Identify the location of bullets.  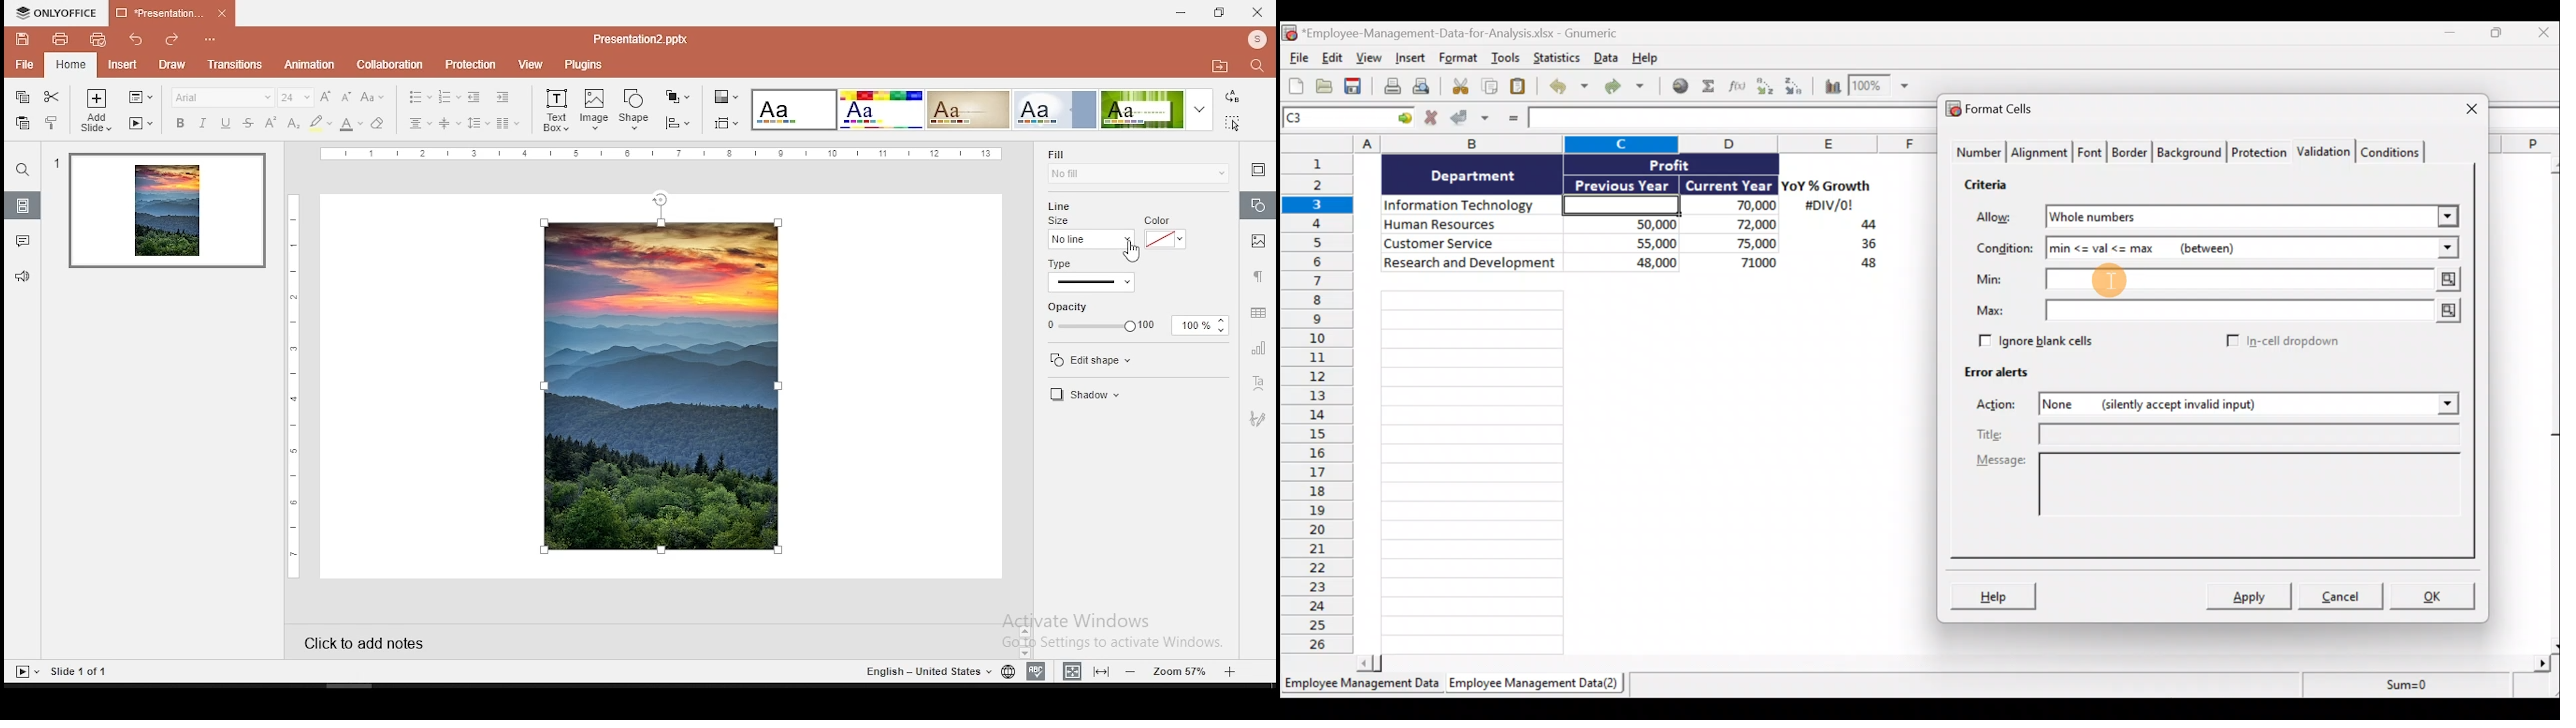
(419, 96).